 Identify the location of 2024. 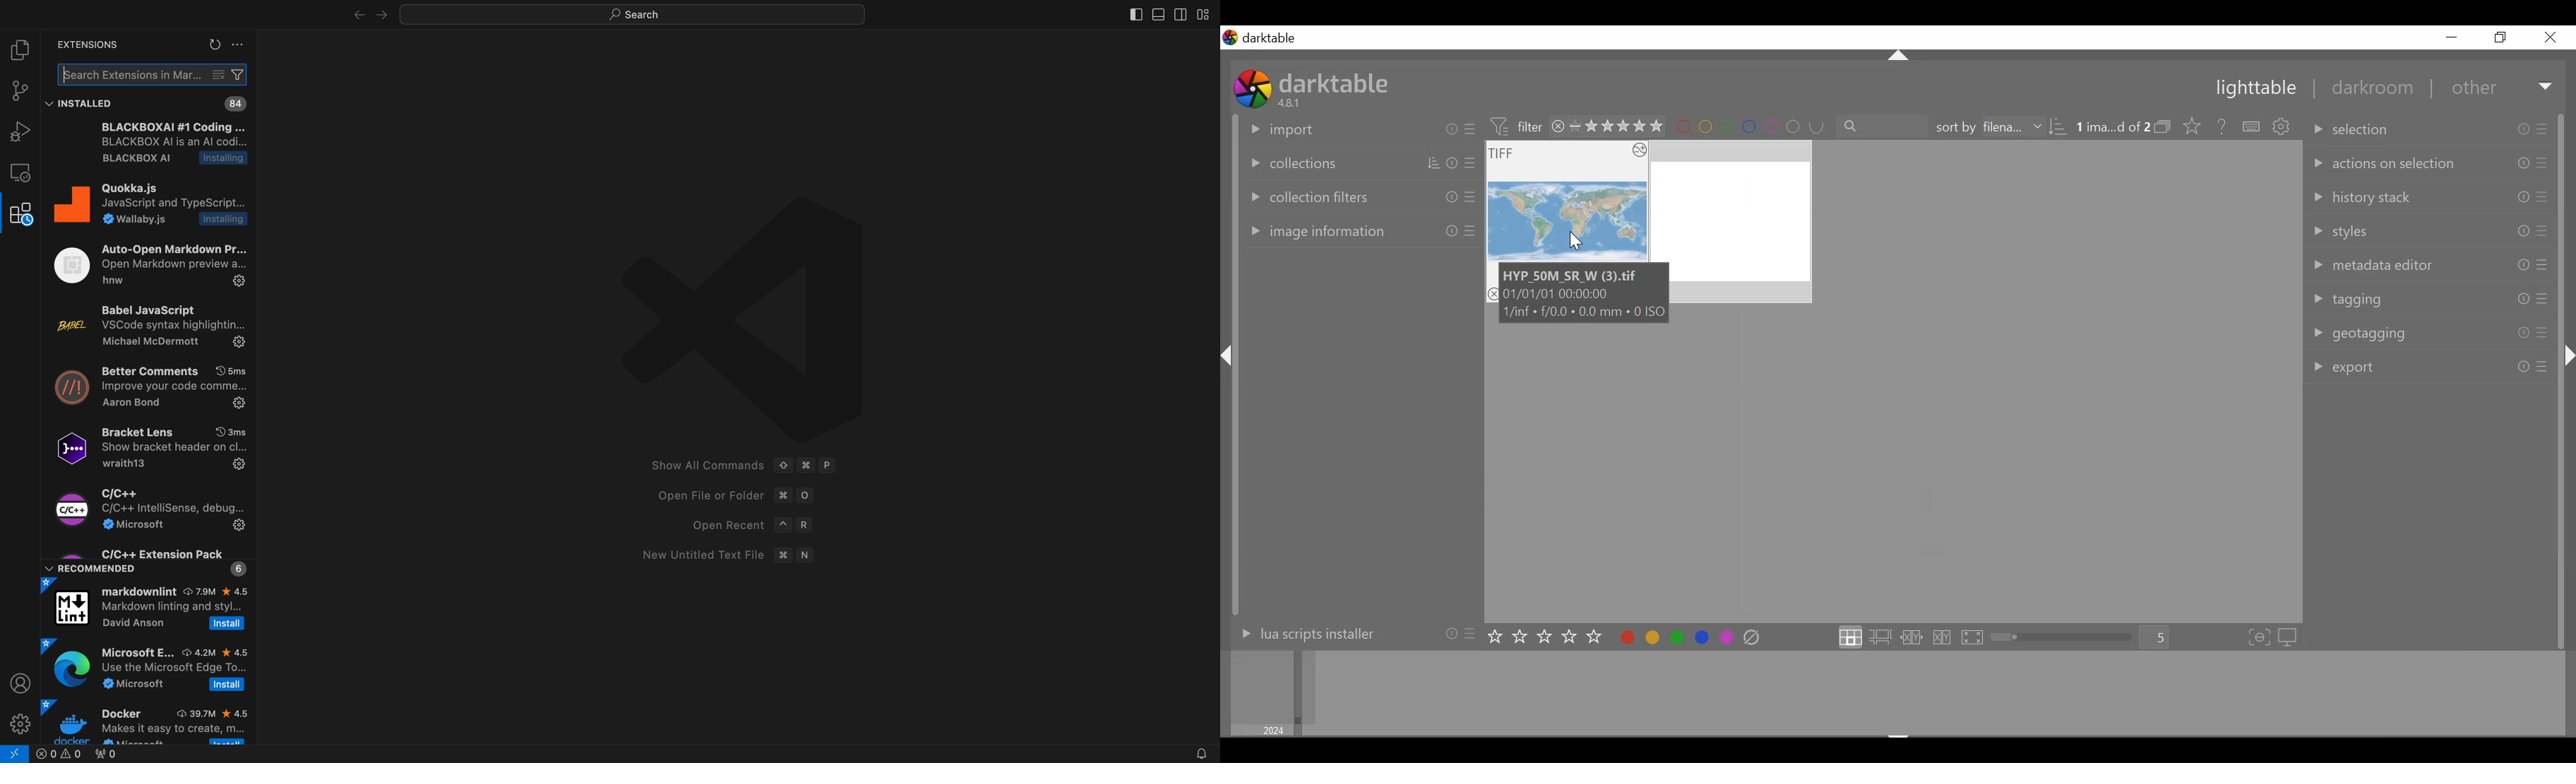
(1275, 731).